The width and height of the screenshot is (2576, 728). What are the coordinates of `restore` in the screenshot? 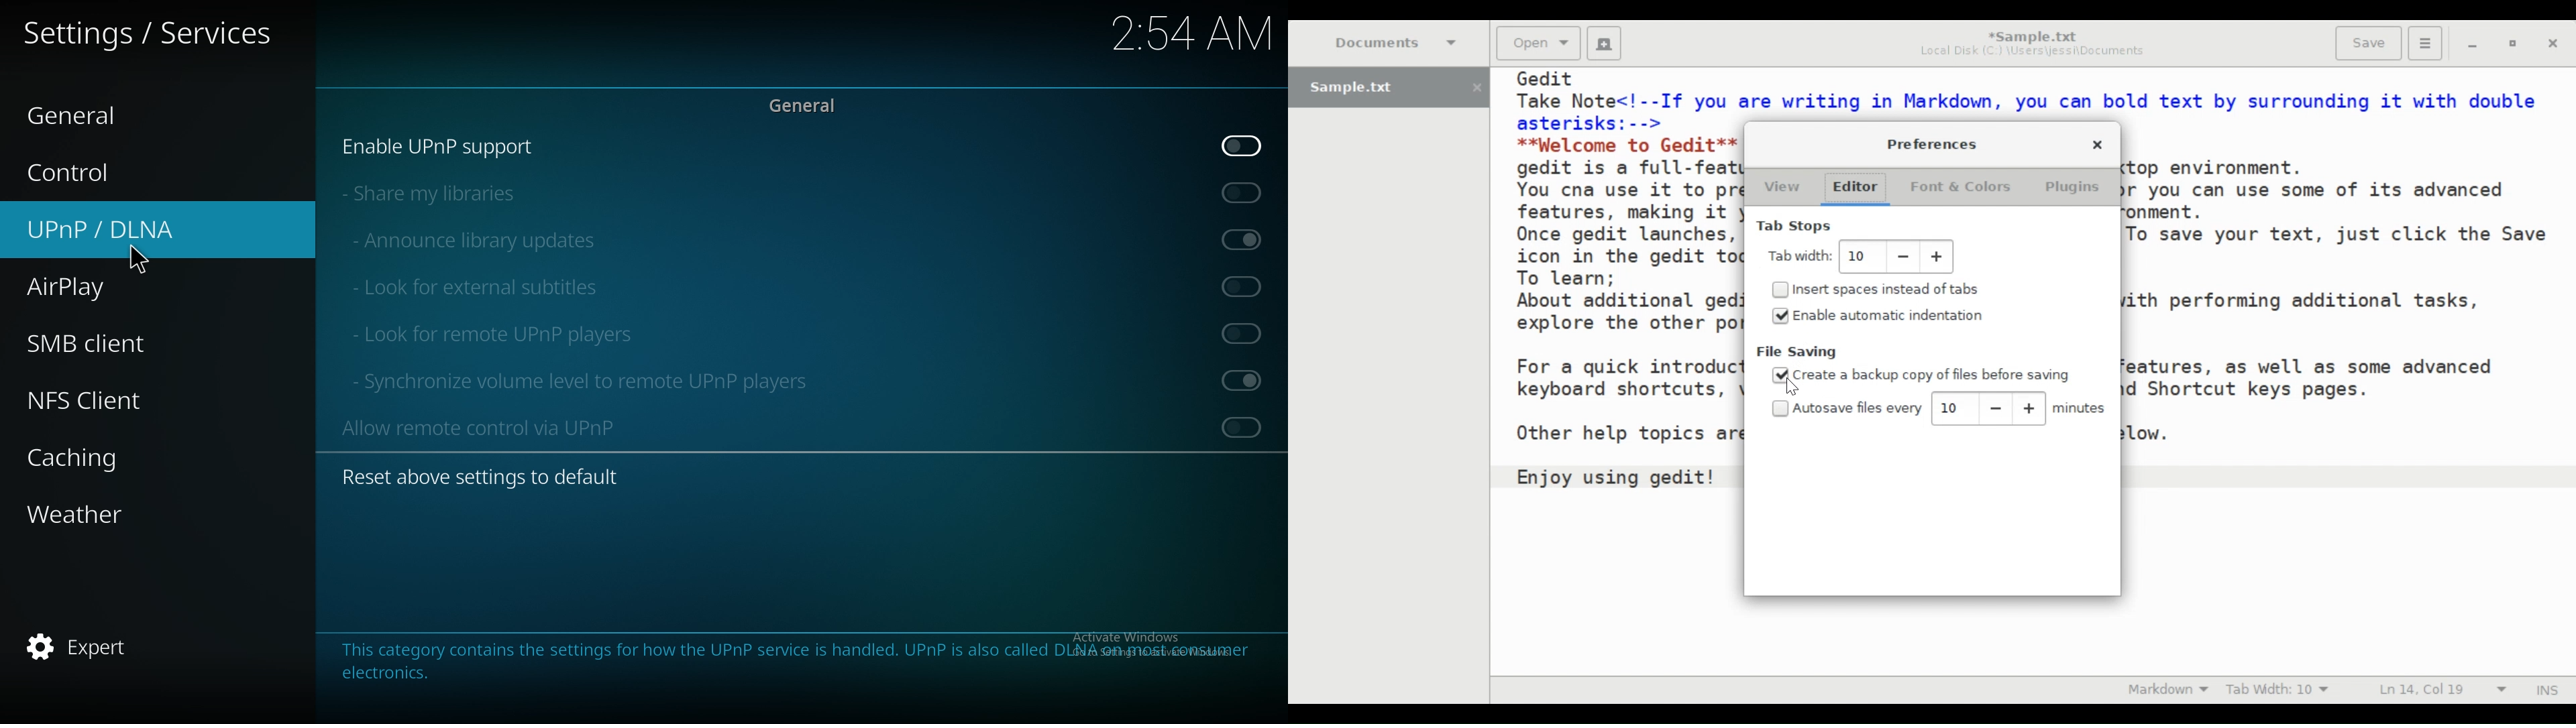 It's located at (2511, 44).